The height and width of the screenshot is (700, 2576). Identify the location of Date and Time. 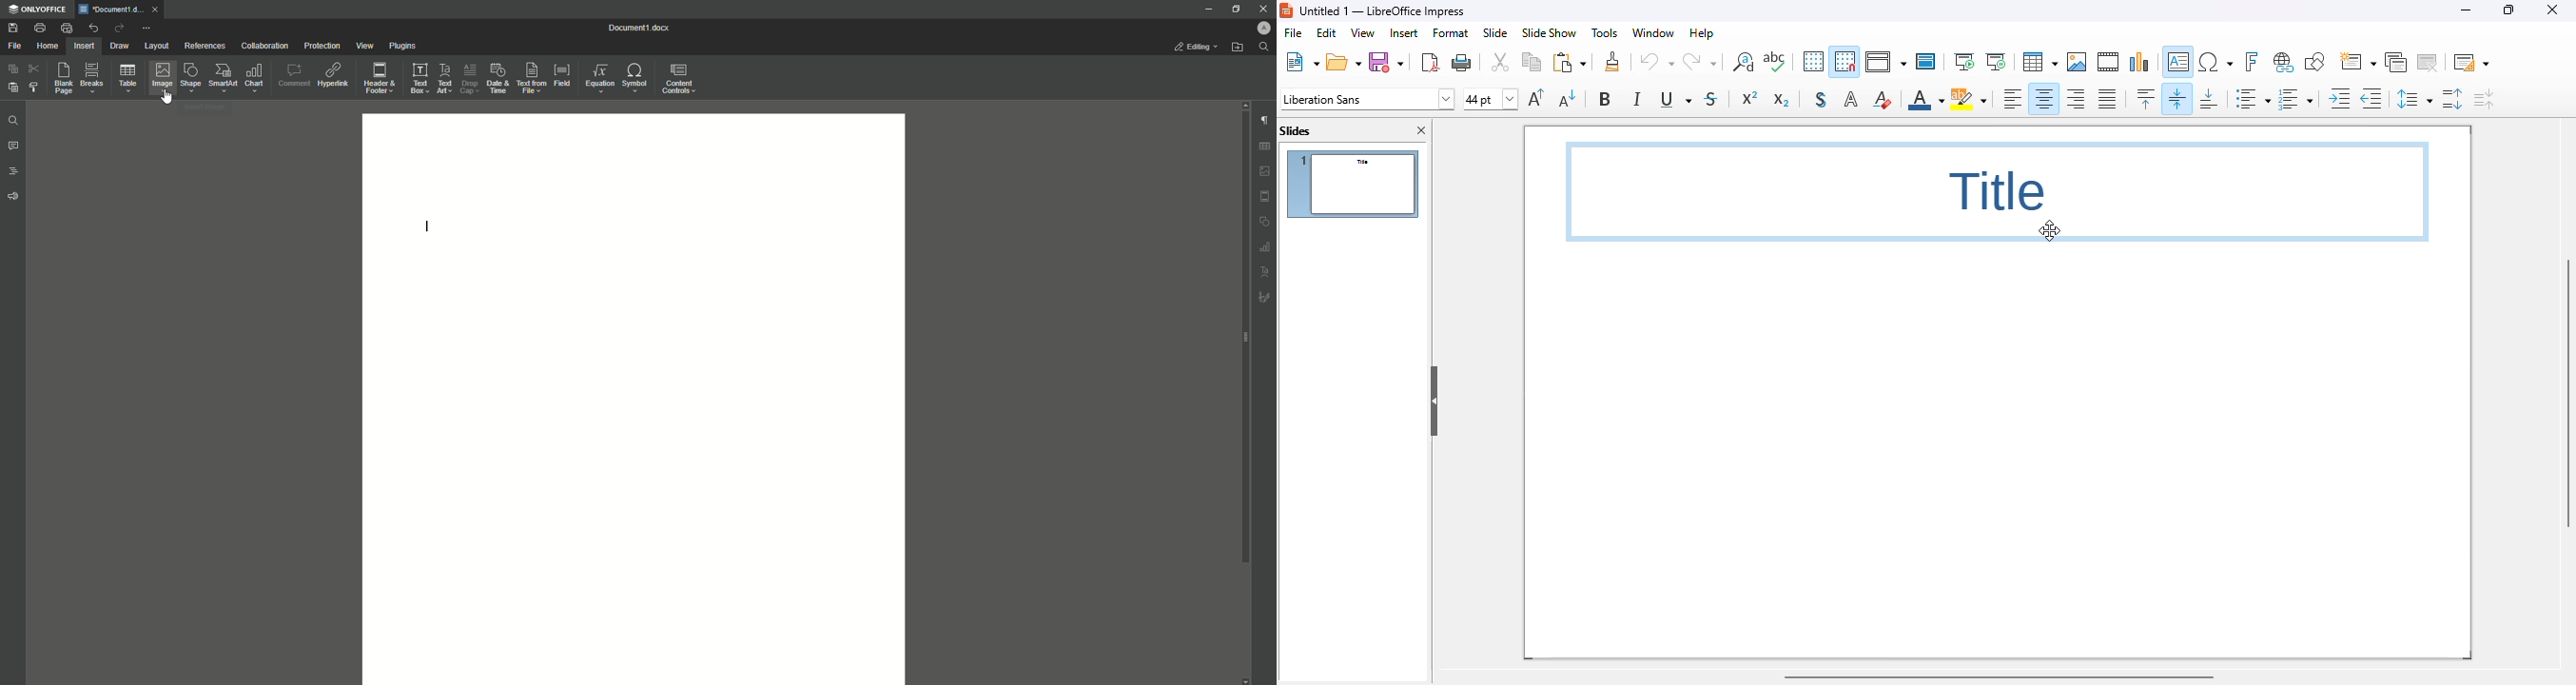
(497, 78).